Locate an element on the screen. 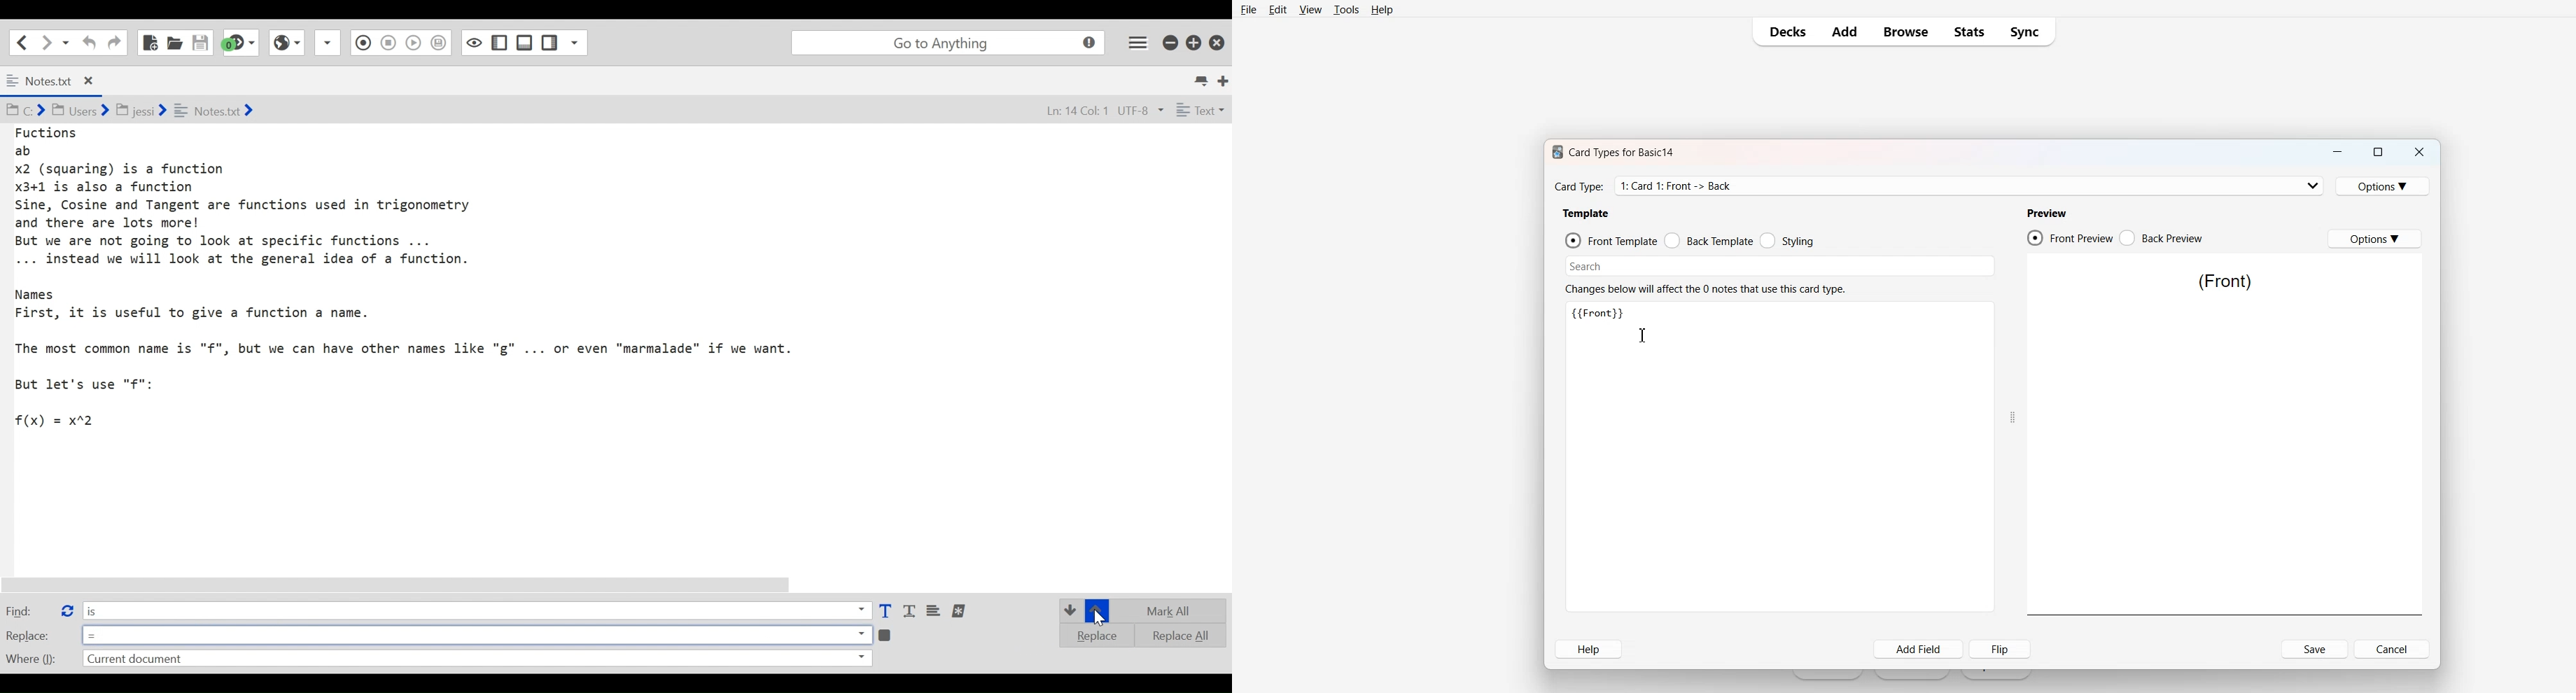  Decks is located at coordinates (1784, 31).